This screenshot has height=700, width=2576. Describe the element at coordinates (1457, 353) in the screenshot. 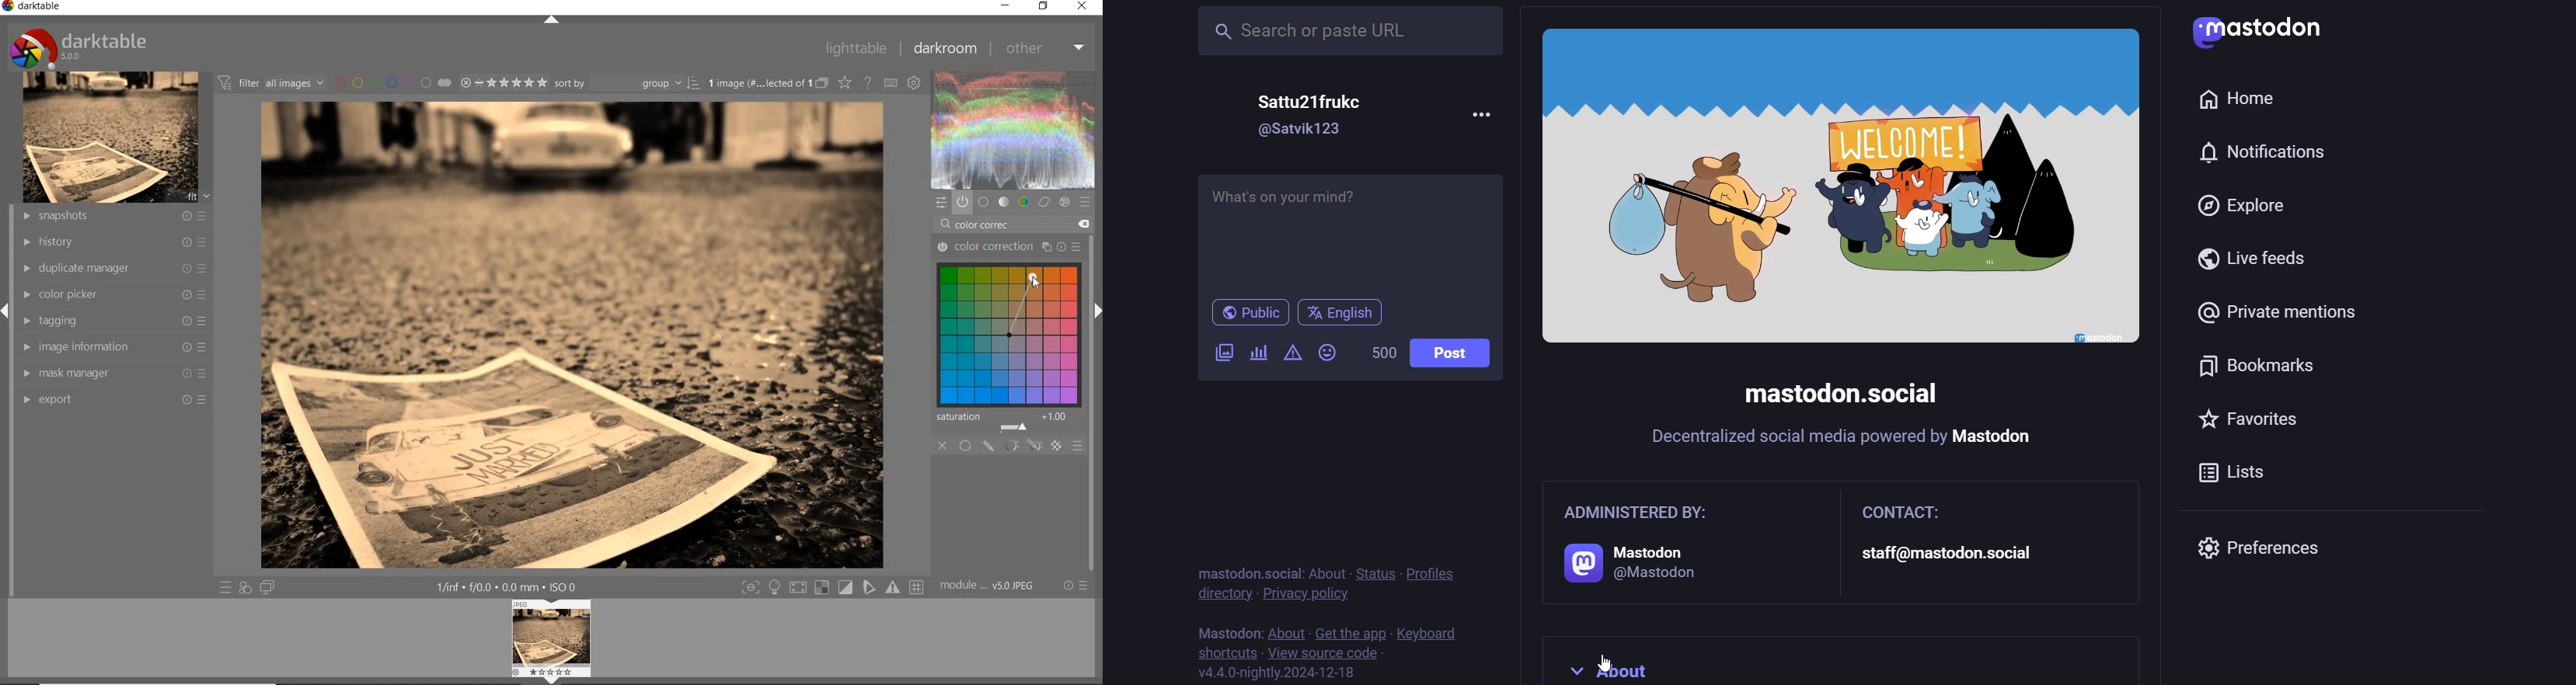

I see `post` at that location.